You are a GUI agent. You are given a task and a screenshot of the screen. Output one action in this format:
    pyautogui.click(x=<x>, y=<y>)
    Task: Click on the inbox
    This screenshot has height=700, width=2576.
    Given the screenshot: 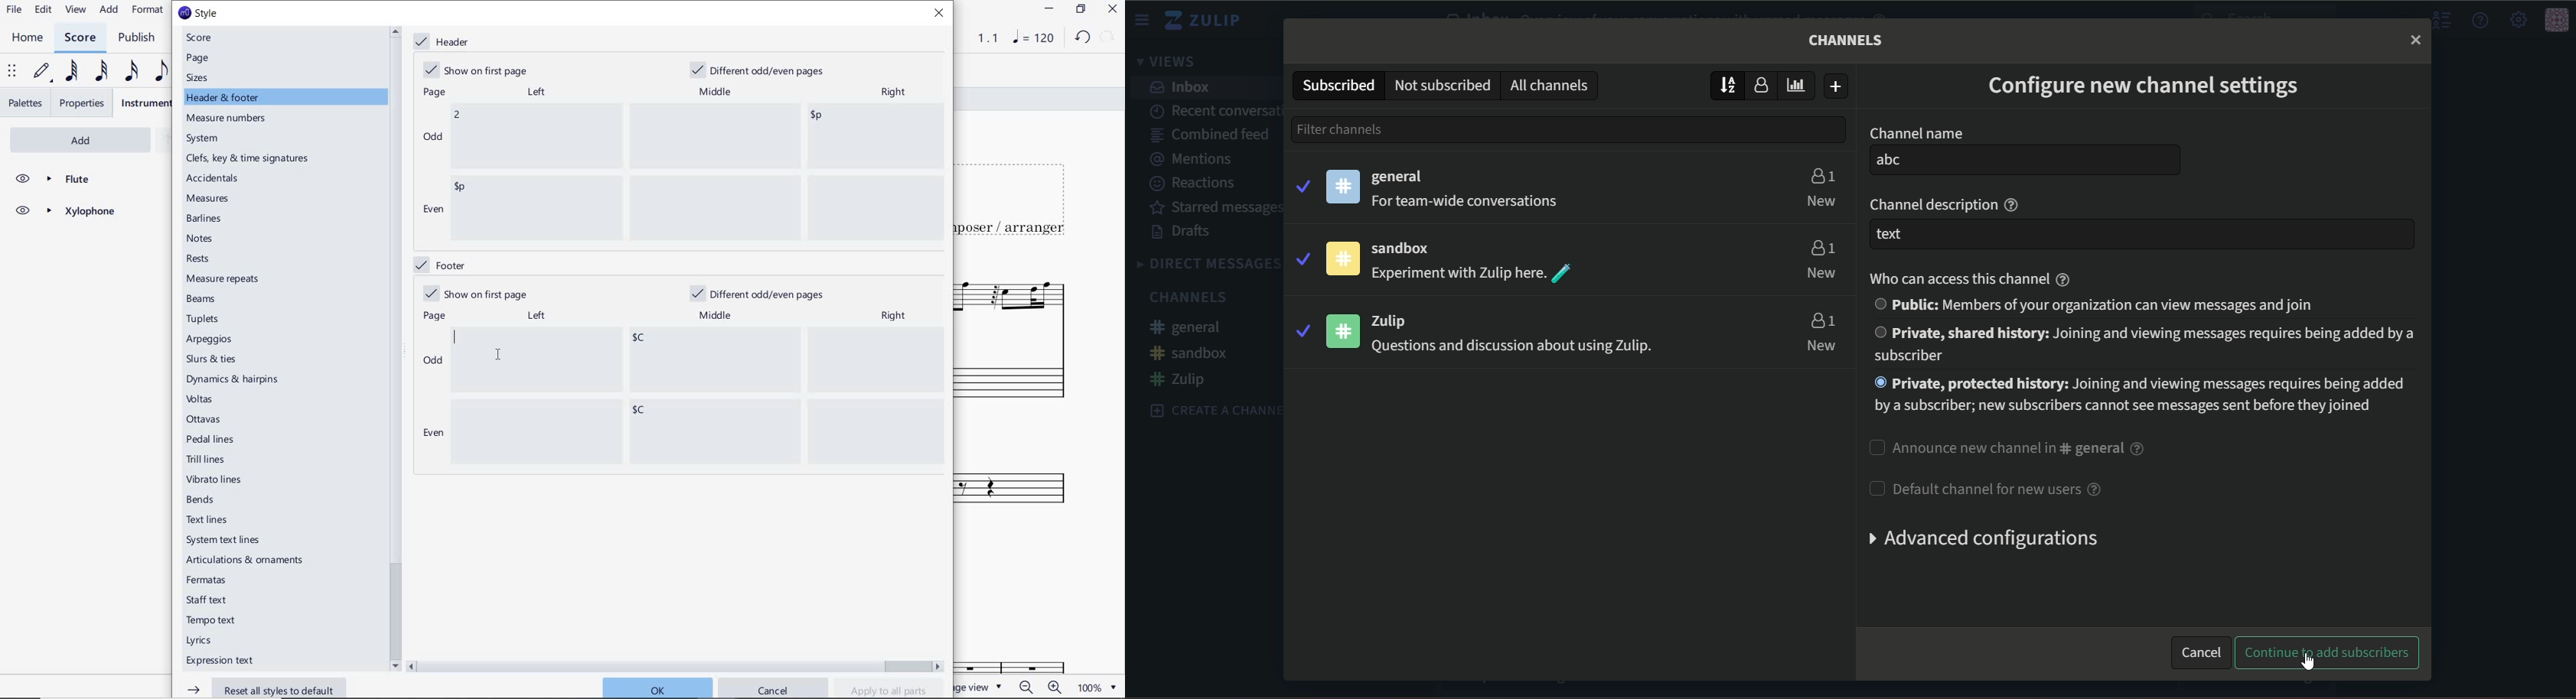 What is the action you would take?
    pyautogui.click(x=1182, y=87)
    